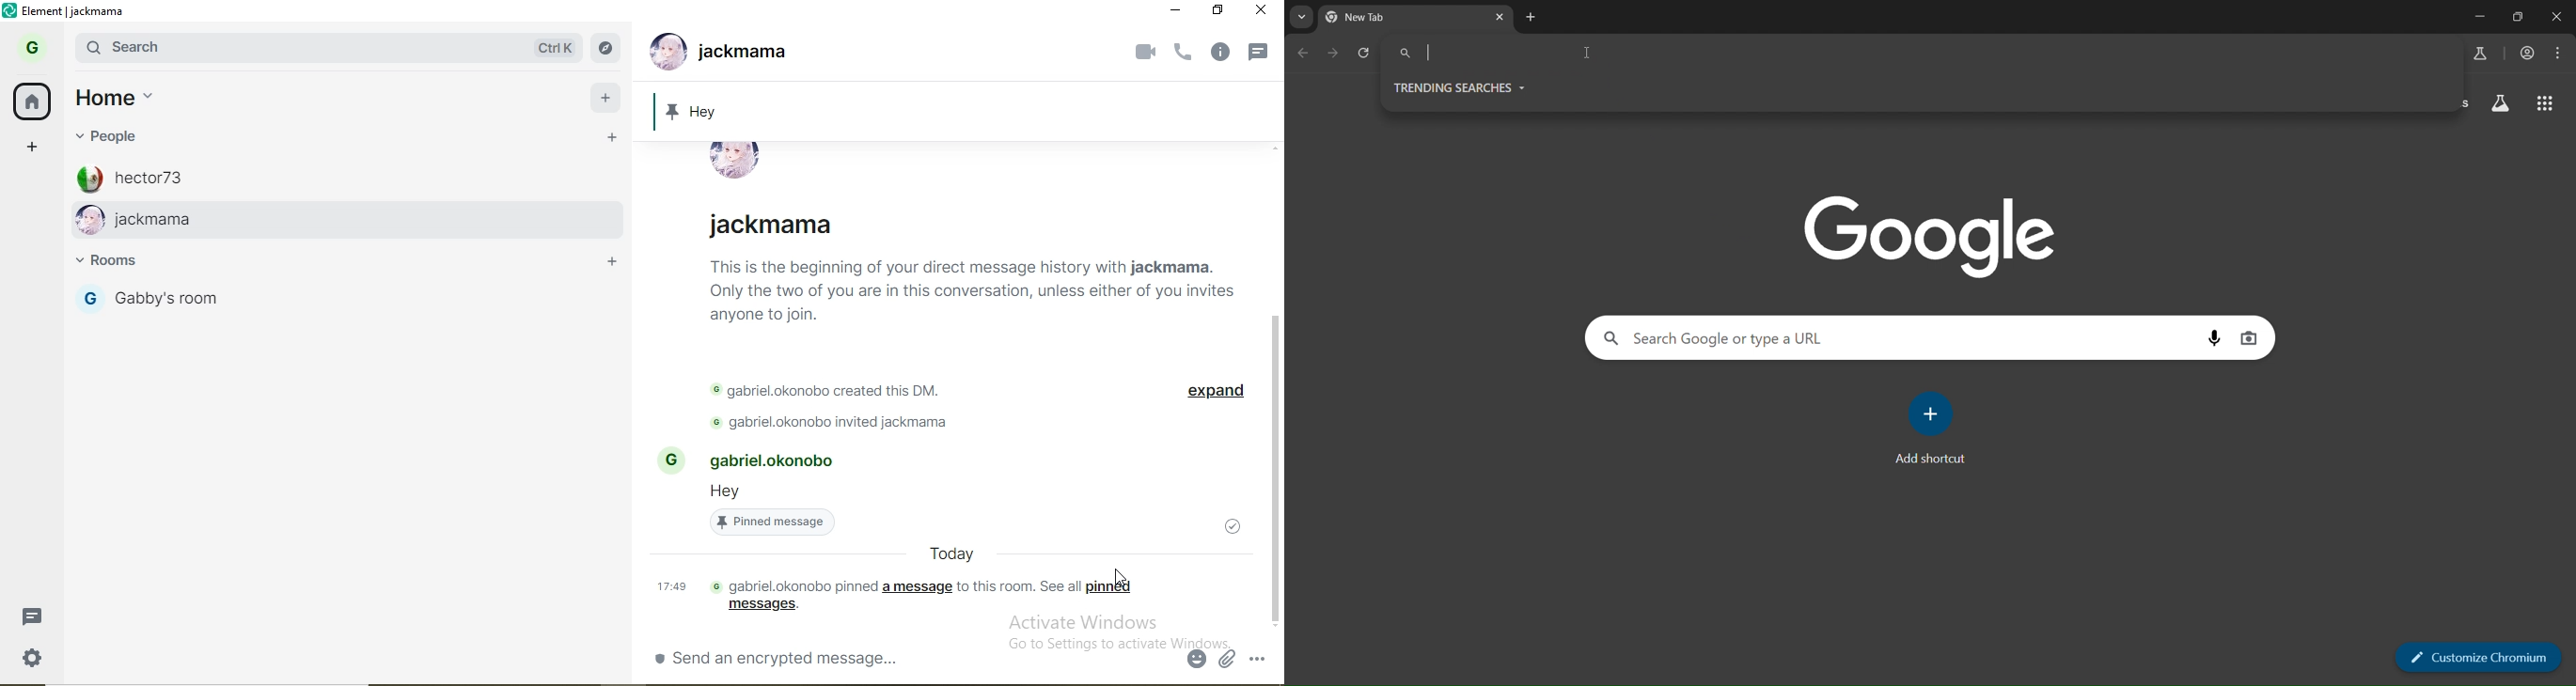 This screenshot has width=2576, height=700. What do you see at coordinates (79, 14) in the screenshot?
I see `element` at bounding box center [79, 14].